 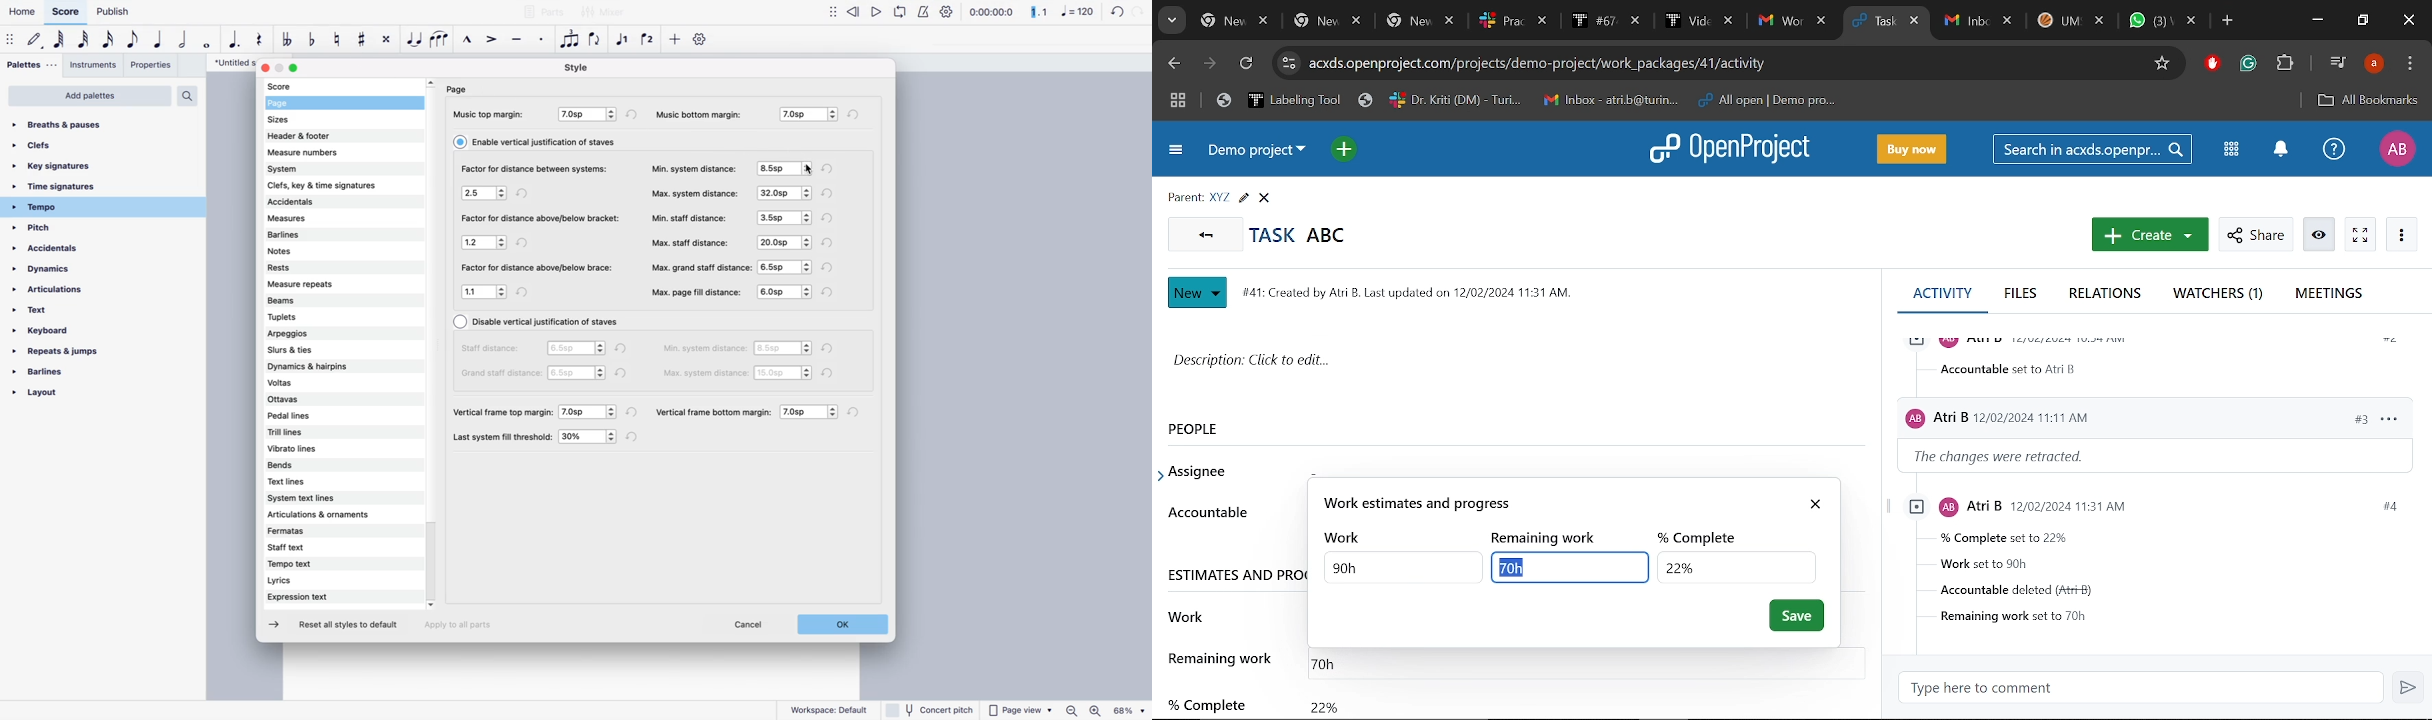 I want to click on toggle flat, so click(x=315, y=41).